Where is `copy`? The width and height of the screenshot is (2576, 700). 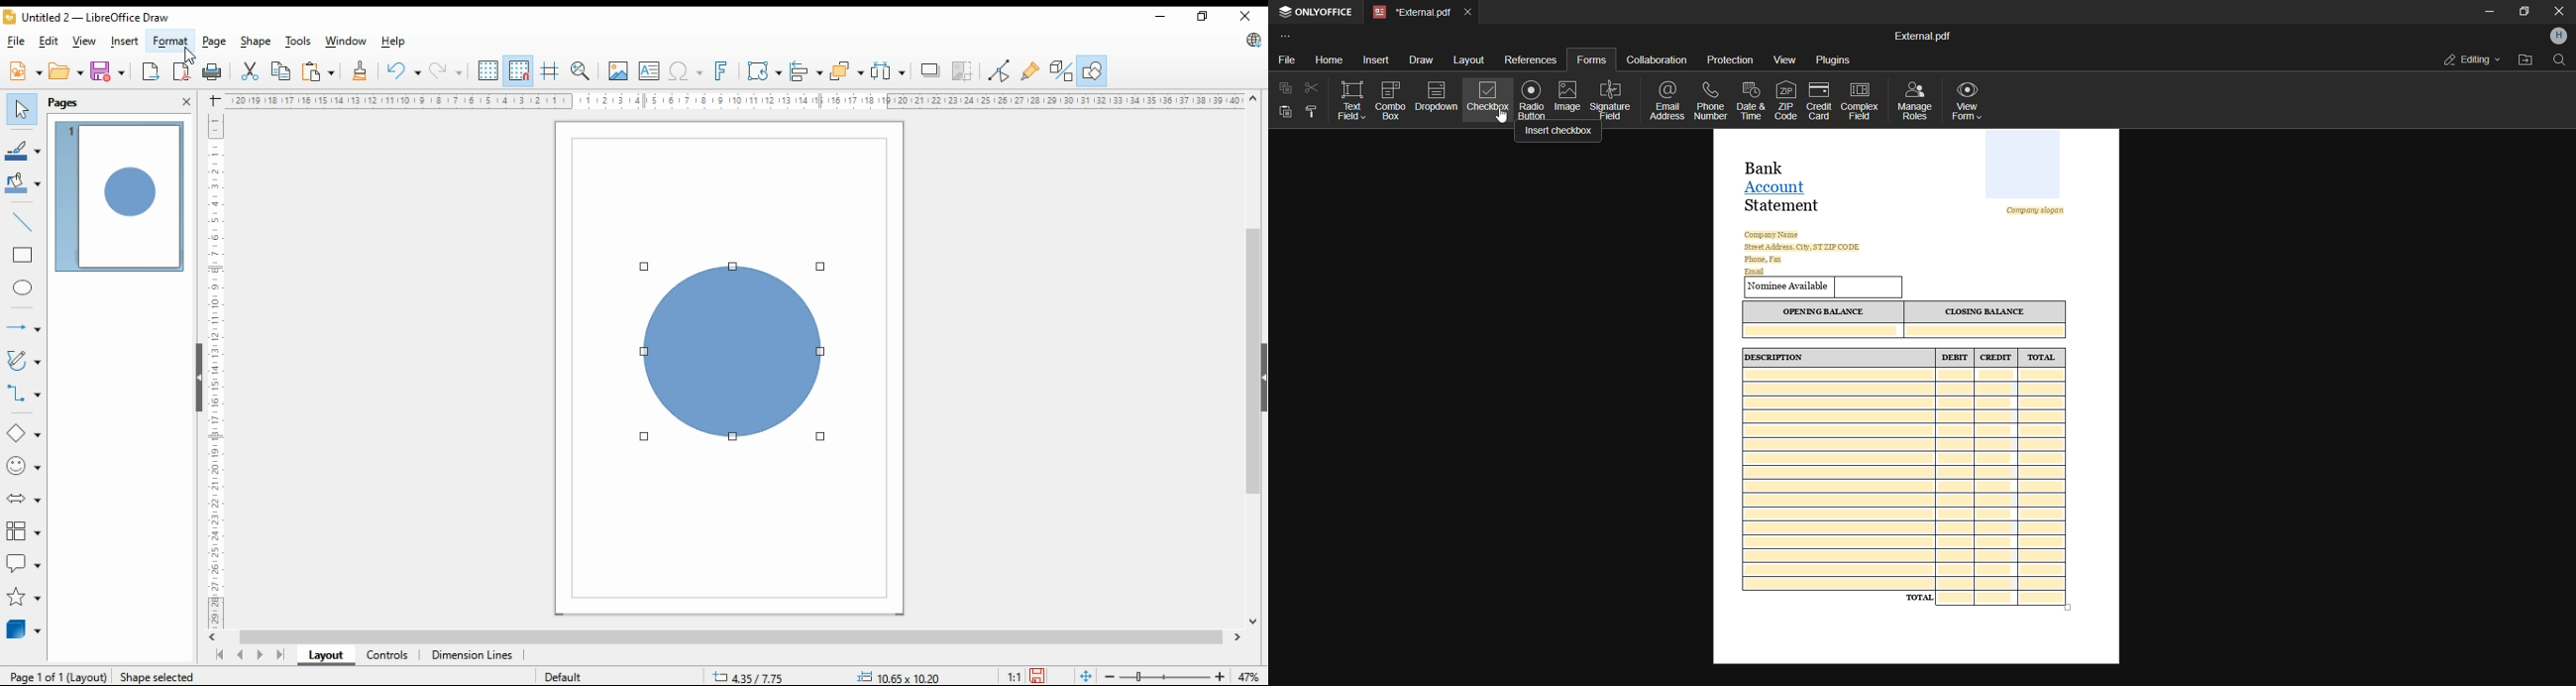
copy is located at coordinates (281, 71).